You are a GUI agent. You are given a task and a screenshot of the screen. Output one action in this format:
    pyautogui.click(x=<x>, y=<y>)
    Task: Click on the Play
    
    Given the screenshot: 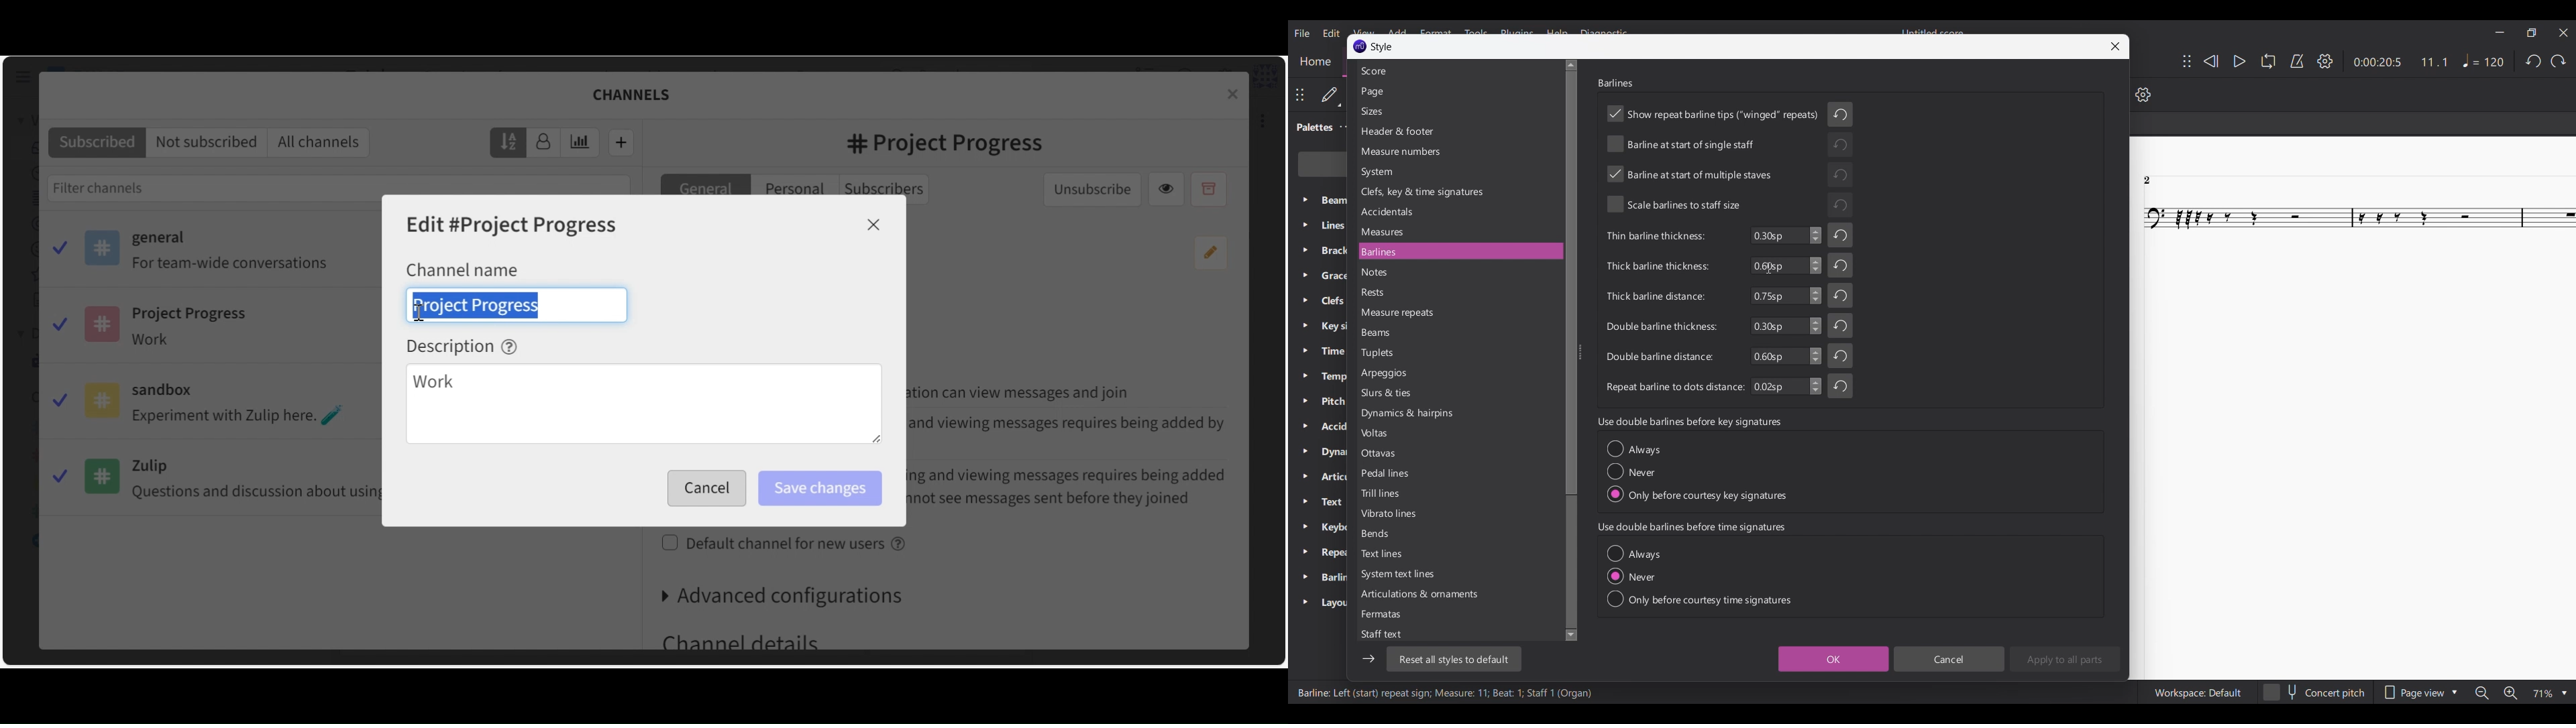 What is the action you would take?
    pyautogui.click(x=2240, y=62)
    